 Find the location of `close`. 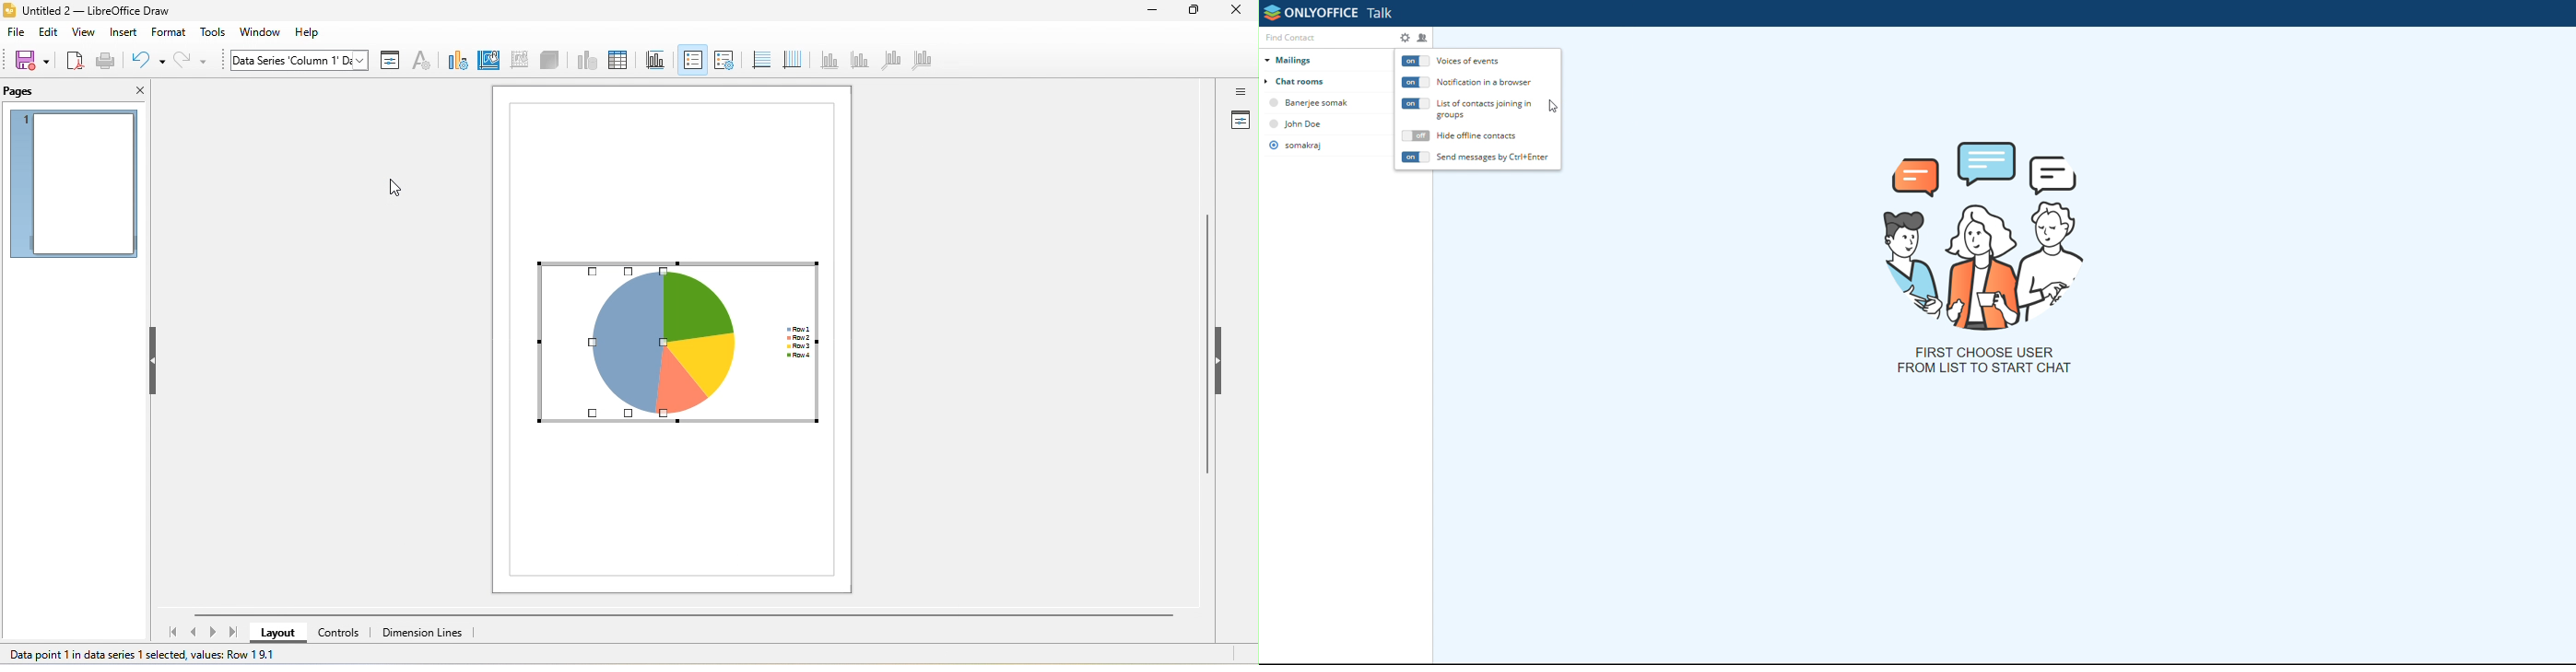

close is located at coordinates (1238, 11).